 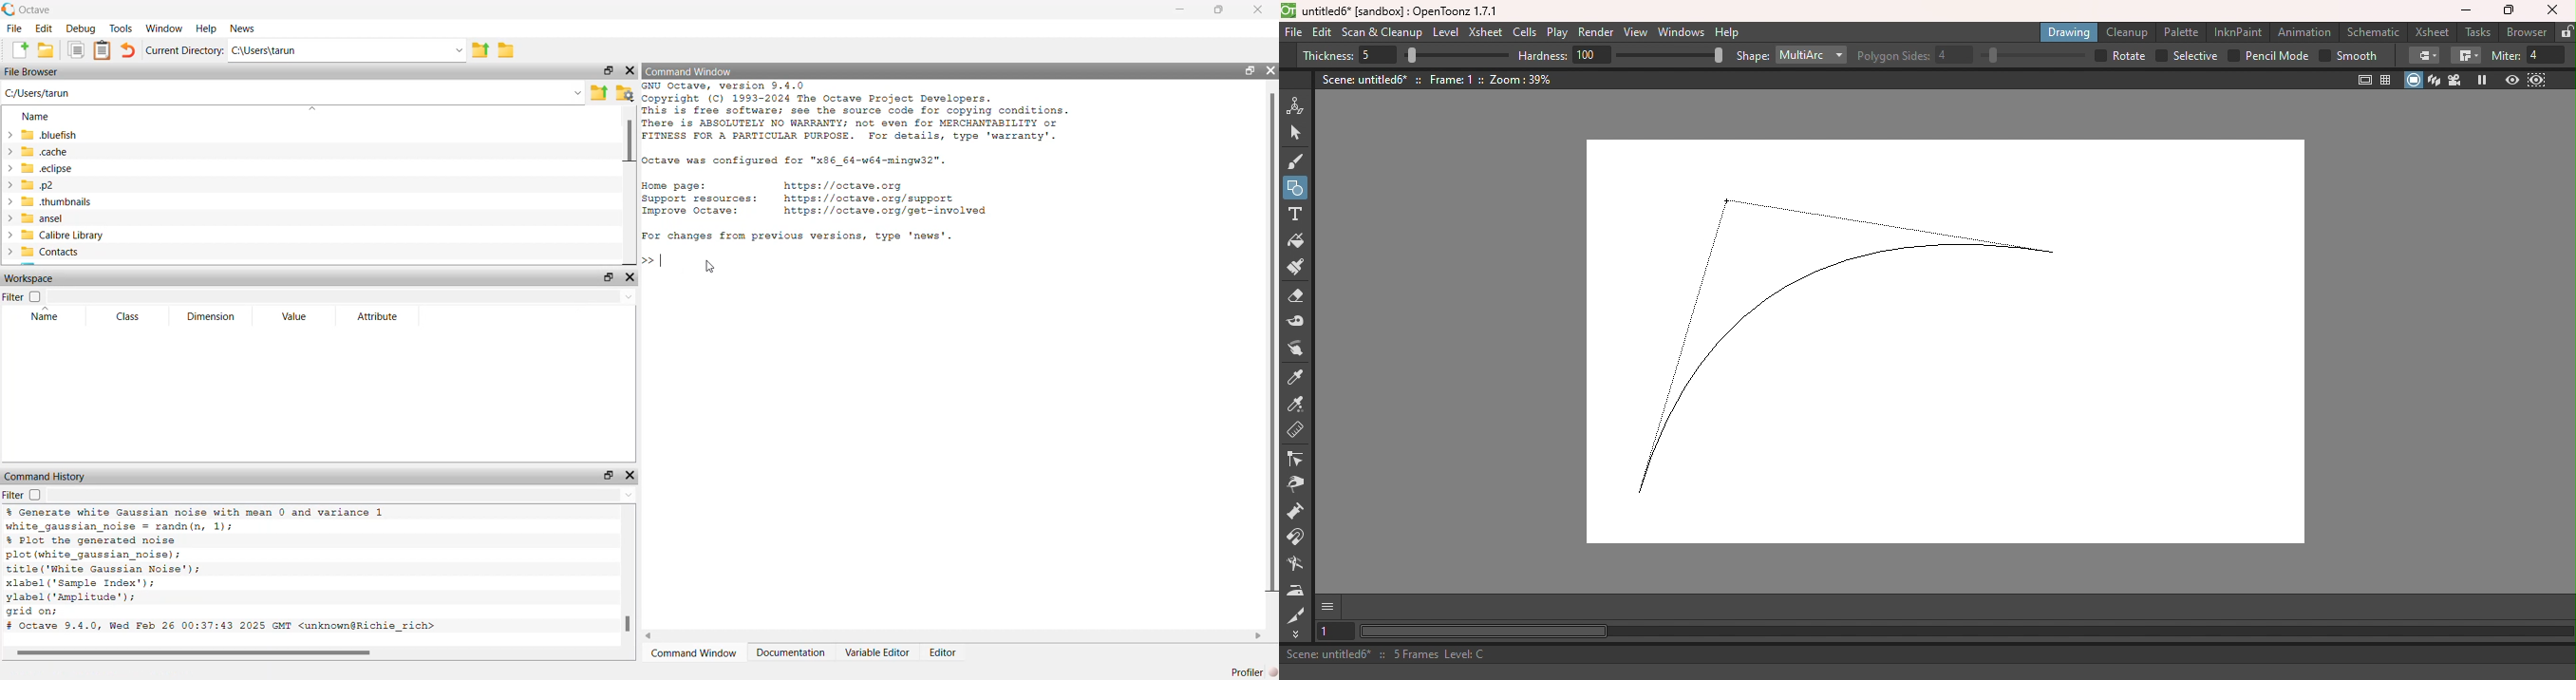 What do you see at coordinates (1382, 32) in the screenshot?
I see `Scan & Cleanup` at bounding box center [1382, 32].